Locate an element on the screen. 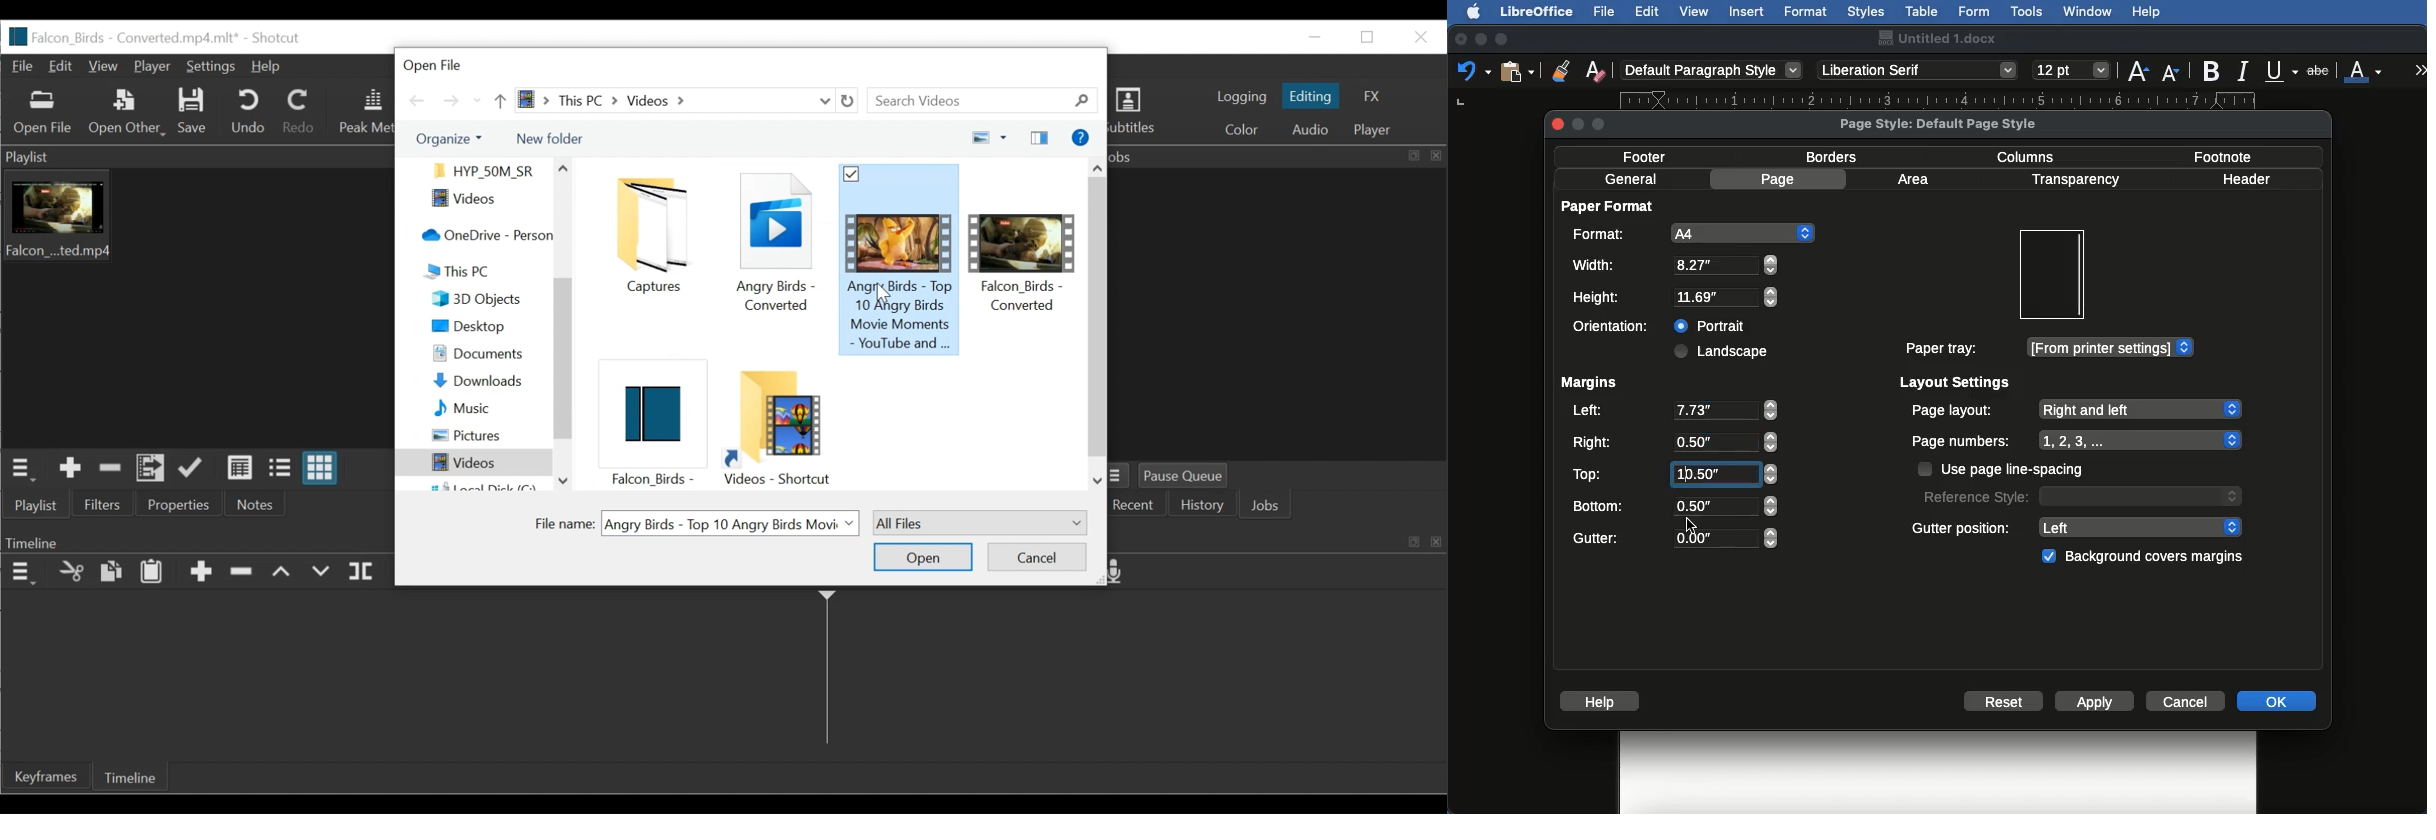  Documents is located at coordinates (481, 354).